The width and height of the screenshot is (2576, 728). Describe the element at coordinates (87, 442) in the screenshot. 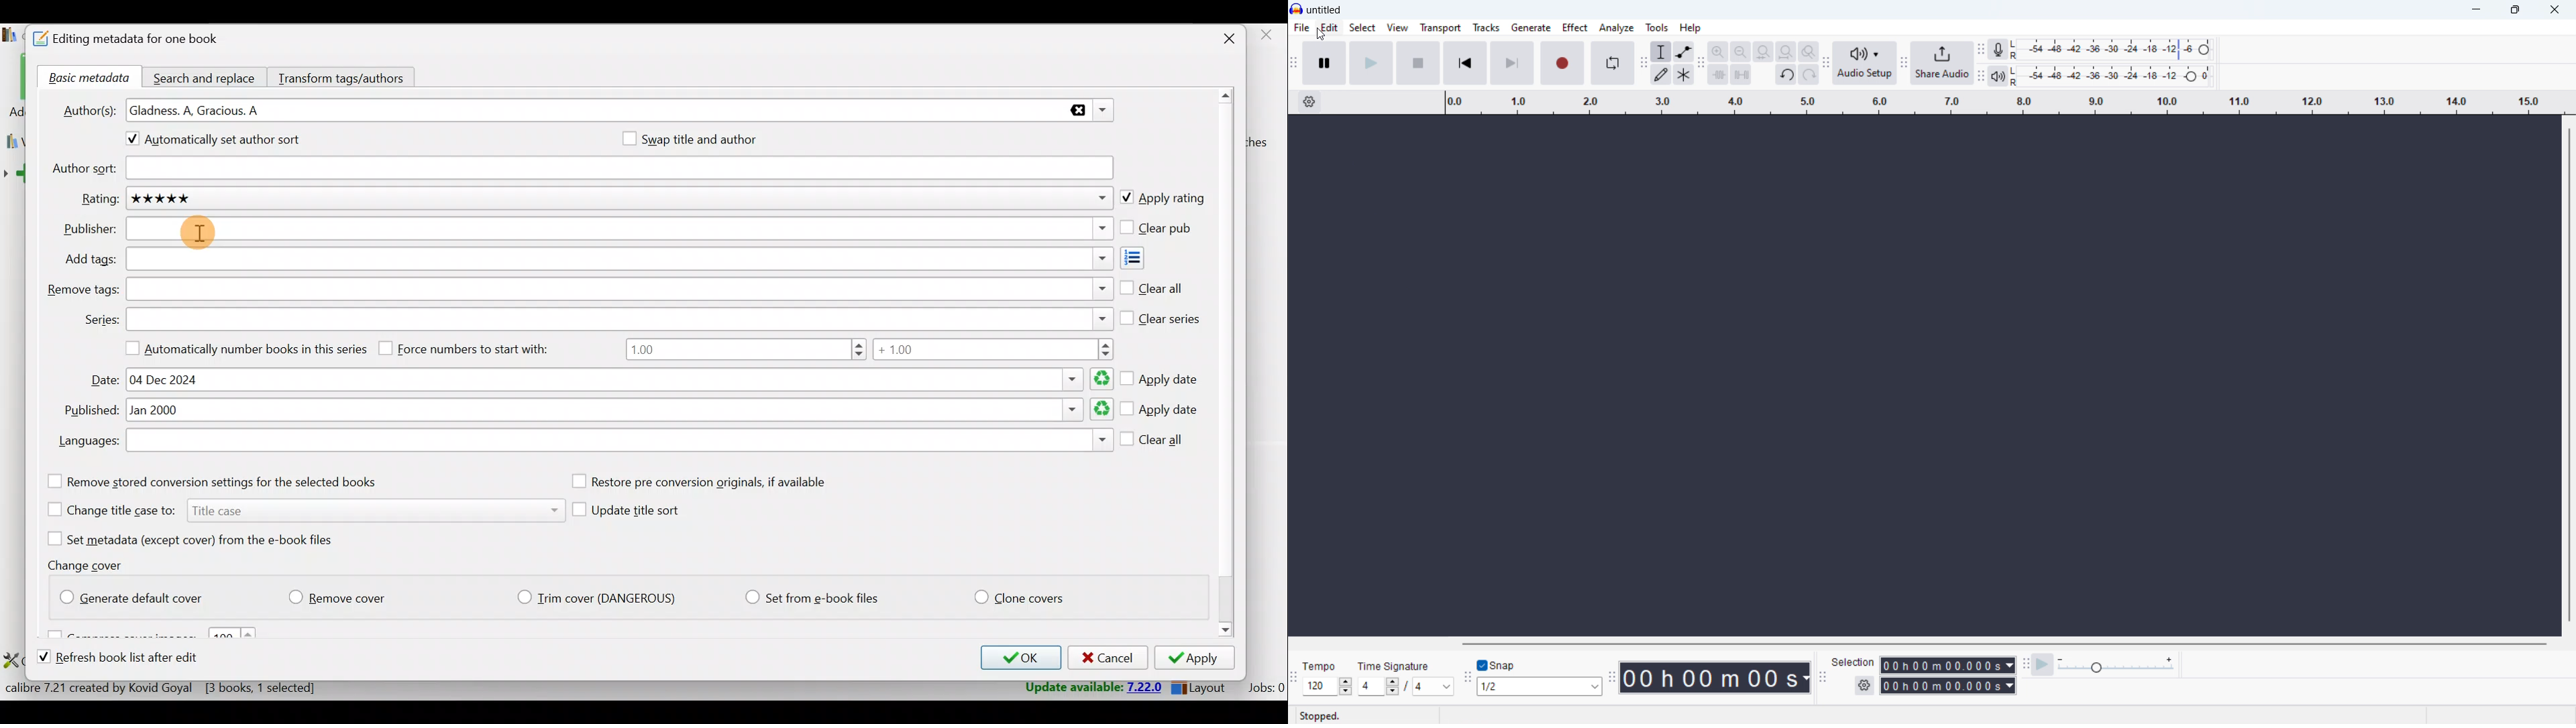

I see `Languages:` at that location.